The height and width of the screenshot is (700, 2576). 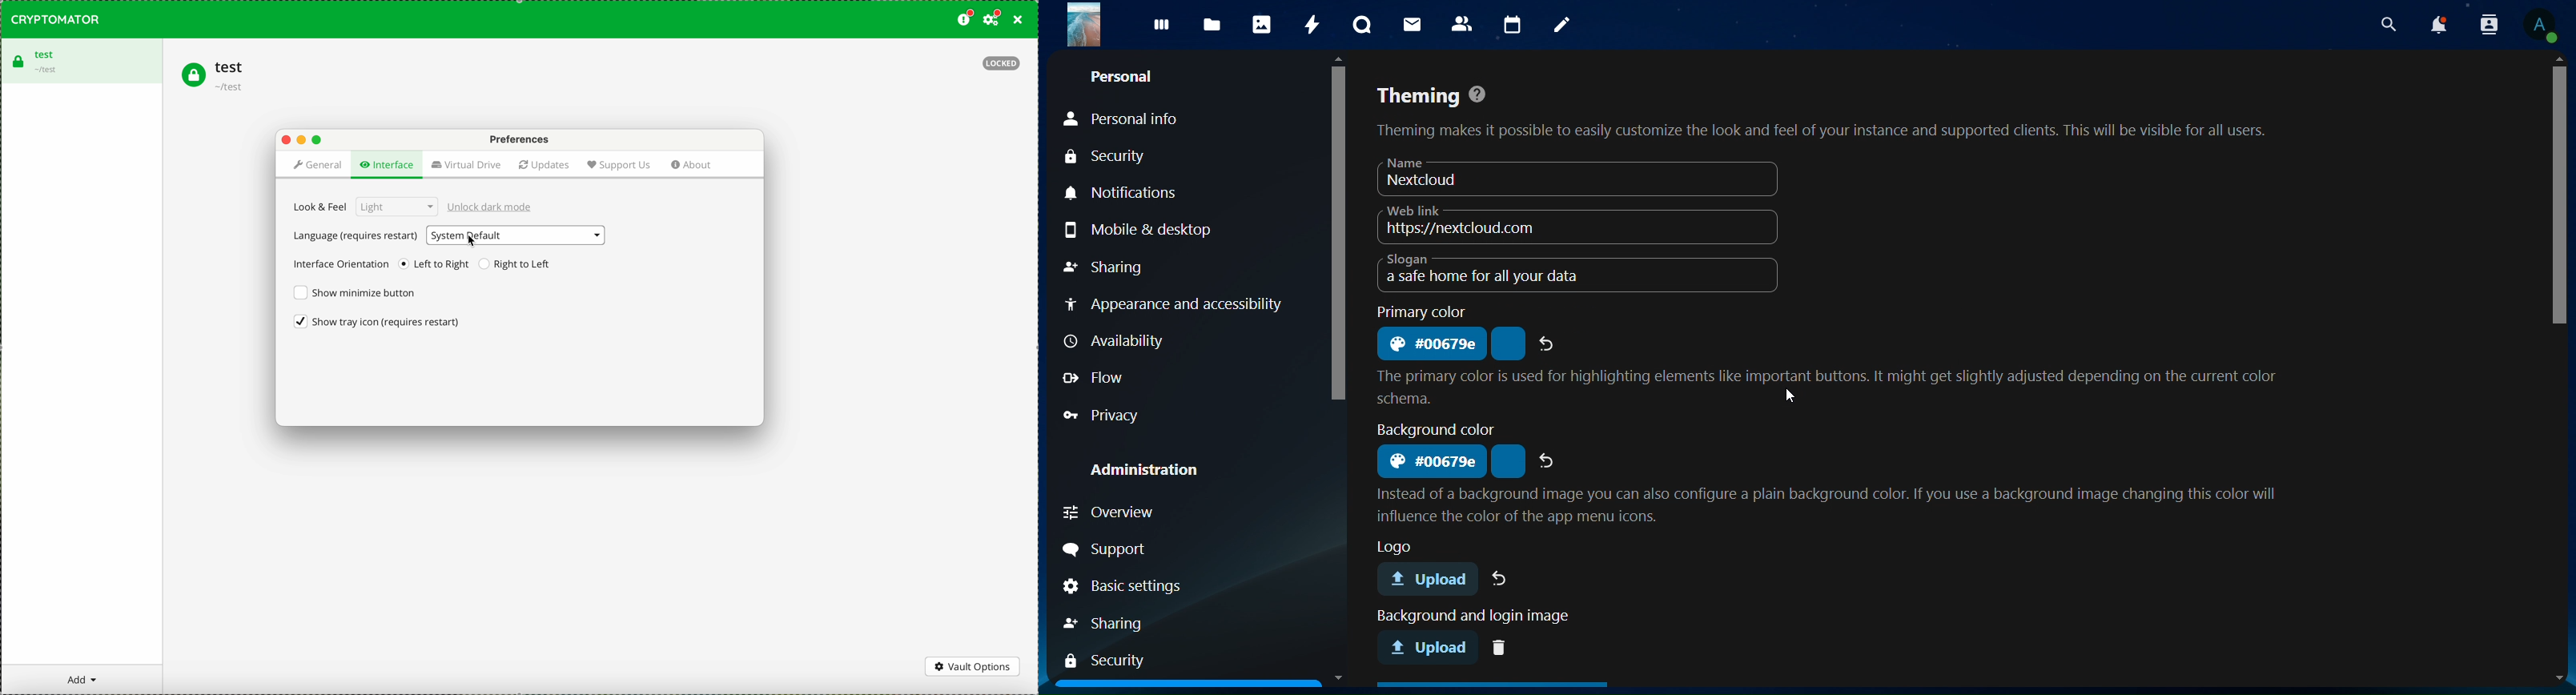 What do you see at coordinates (386, 164) in the screenshot?
I see `click on interface` at bounding box center [386, 164].